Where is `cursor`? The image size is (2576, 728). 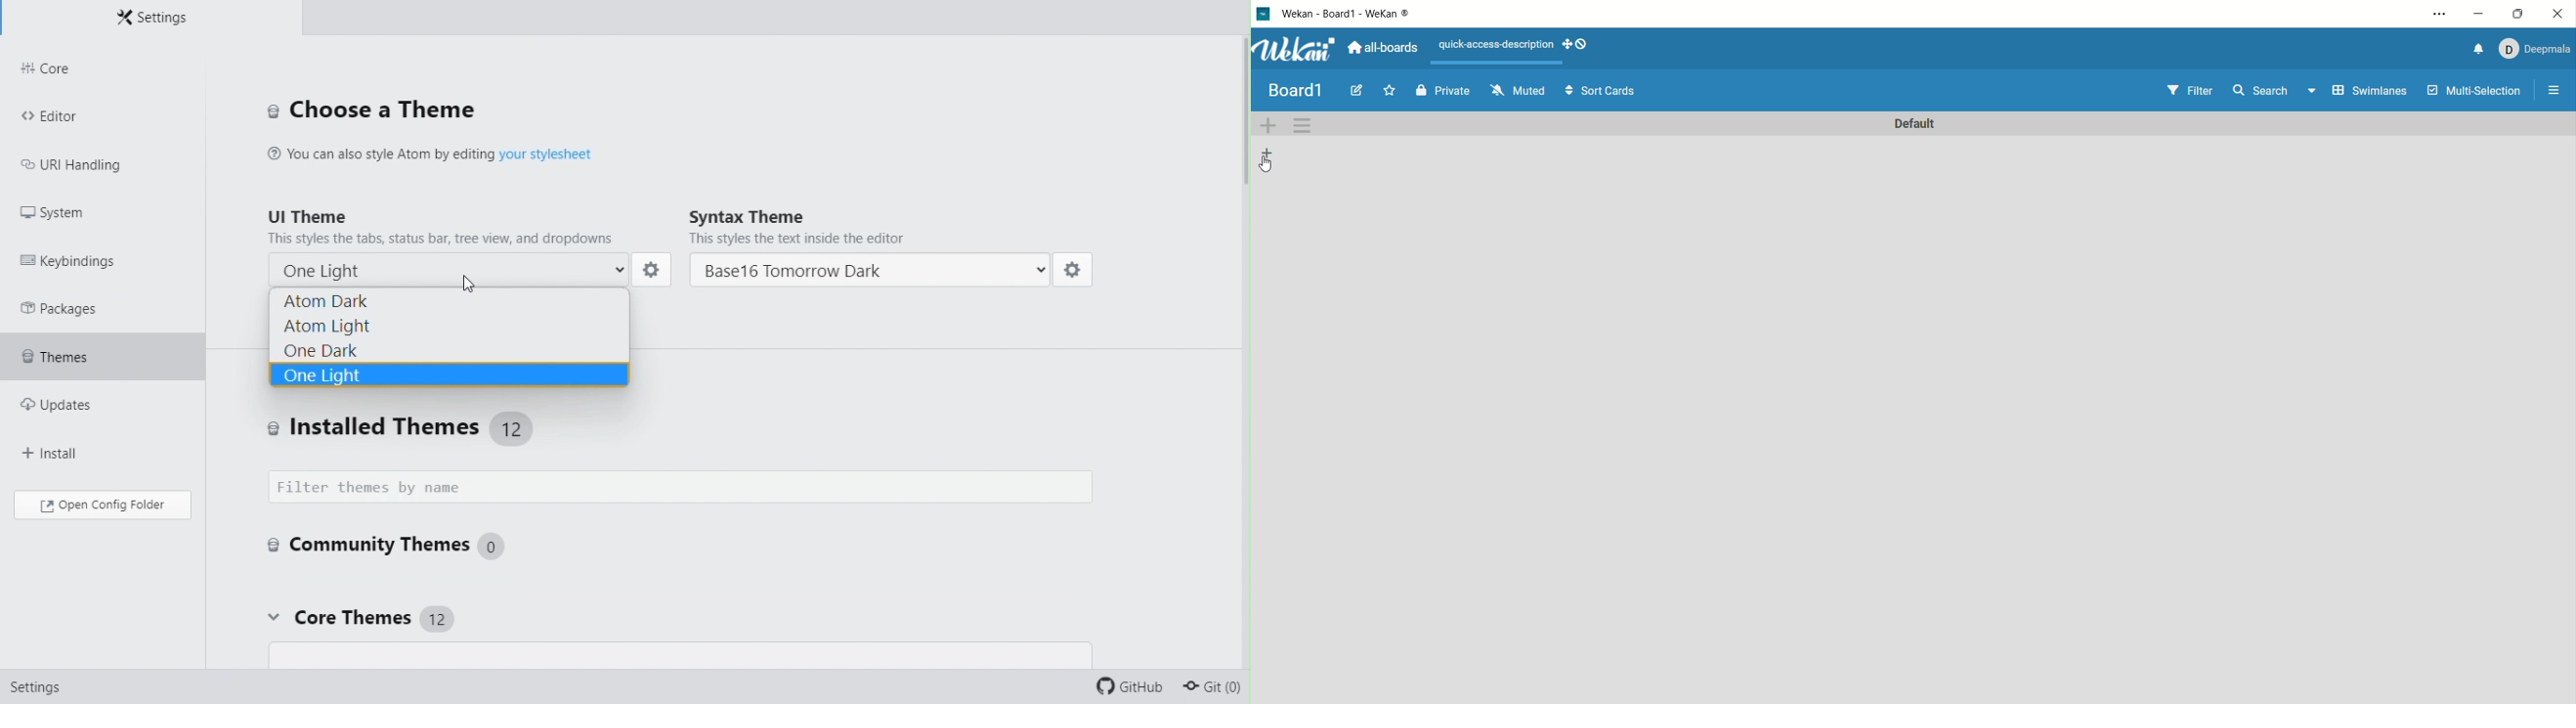 cursor is located at coordinates (1274, 167).